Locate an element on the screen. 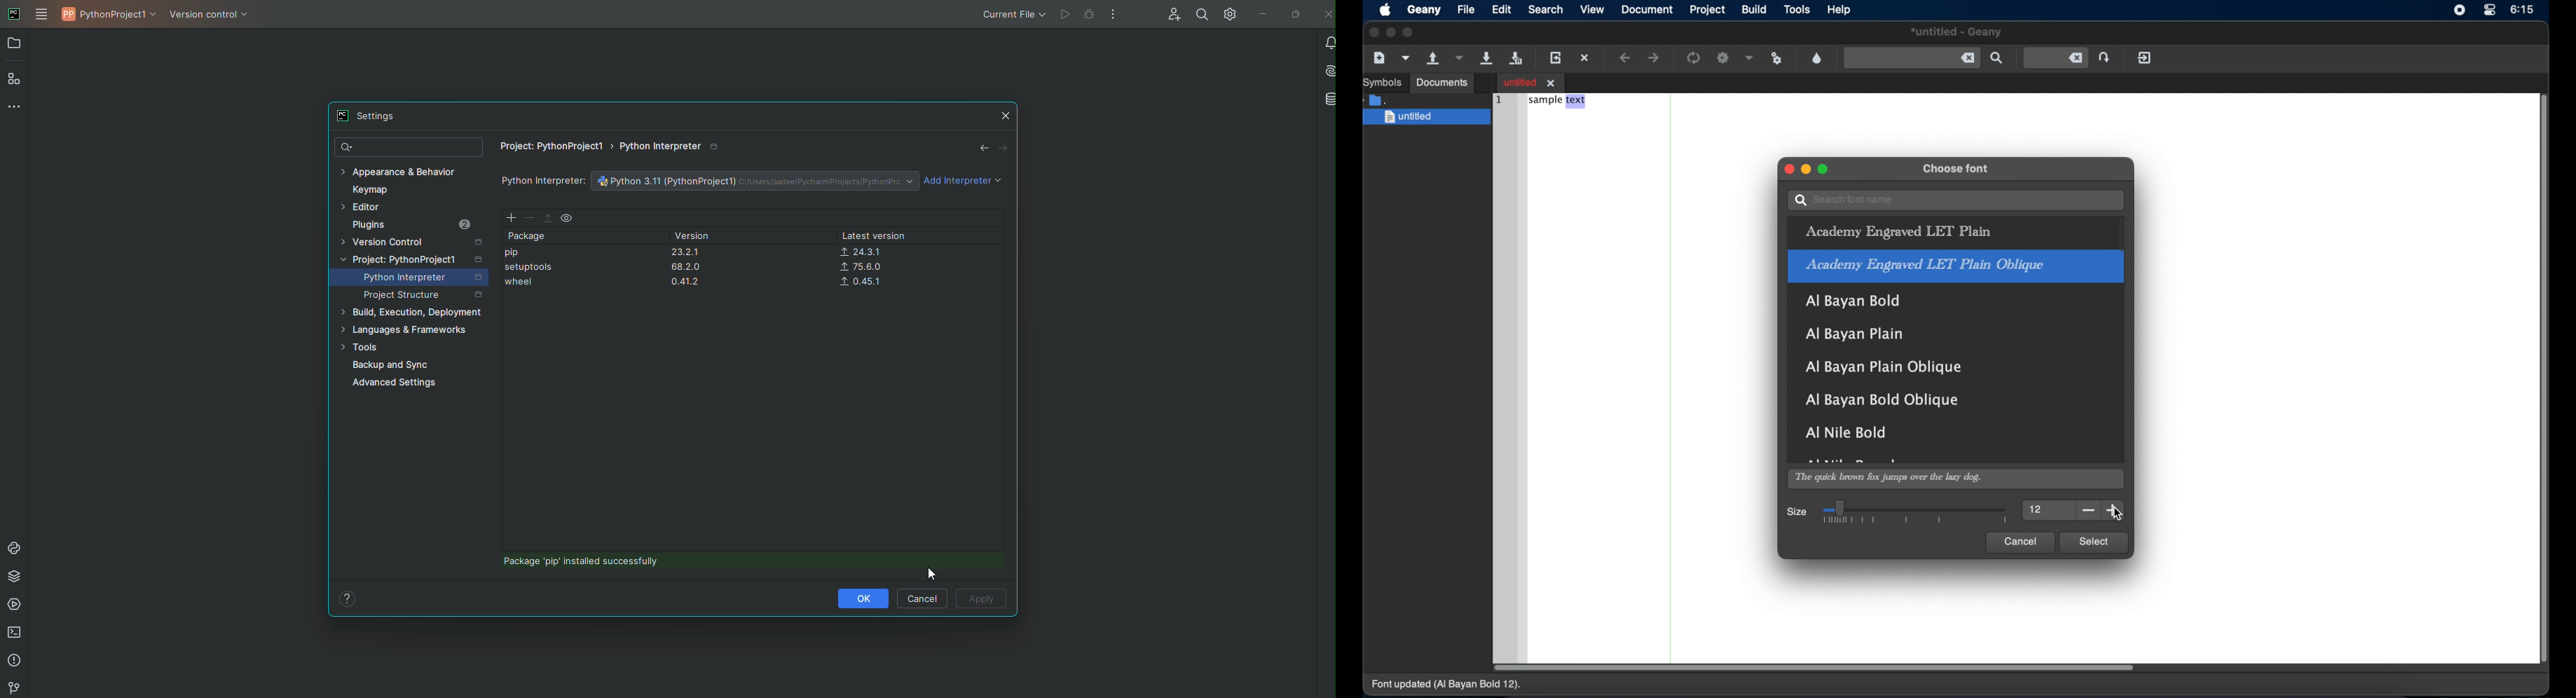  jump to entered line number is located at coordinates (2107, 57).